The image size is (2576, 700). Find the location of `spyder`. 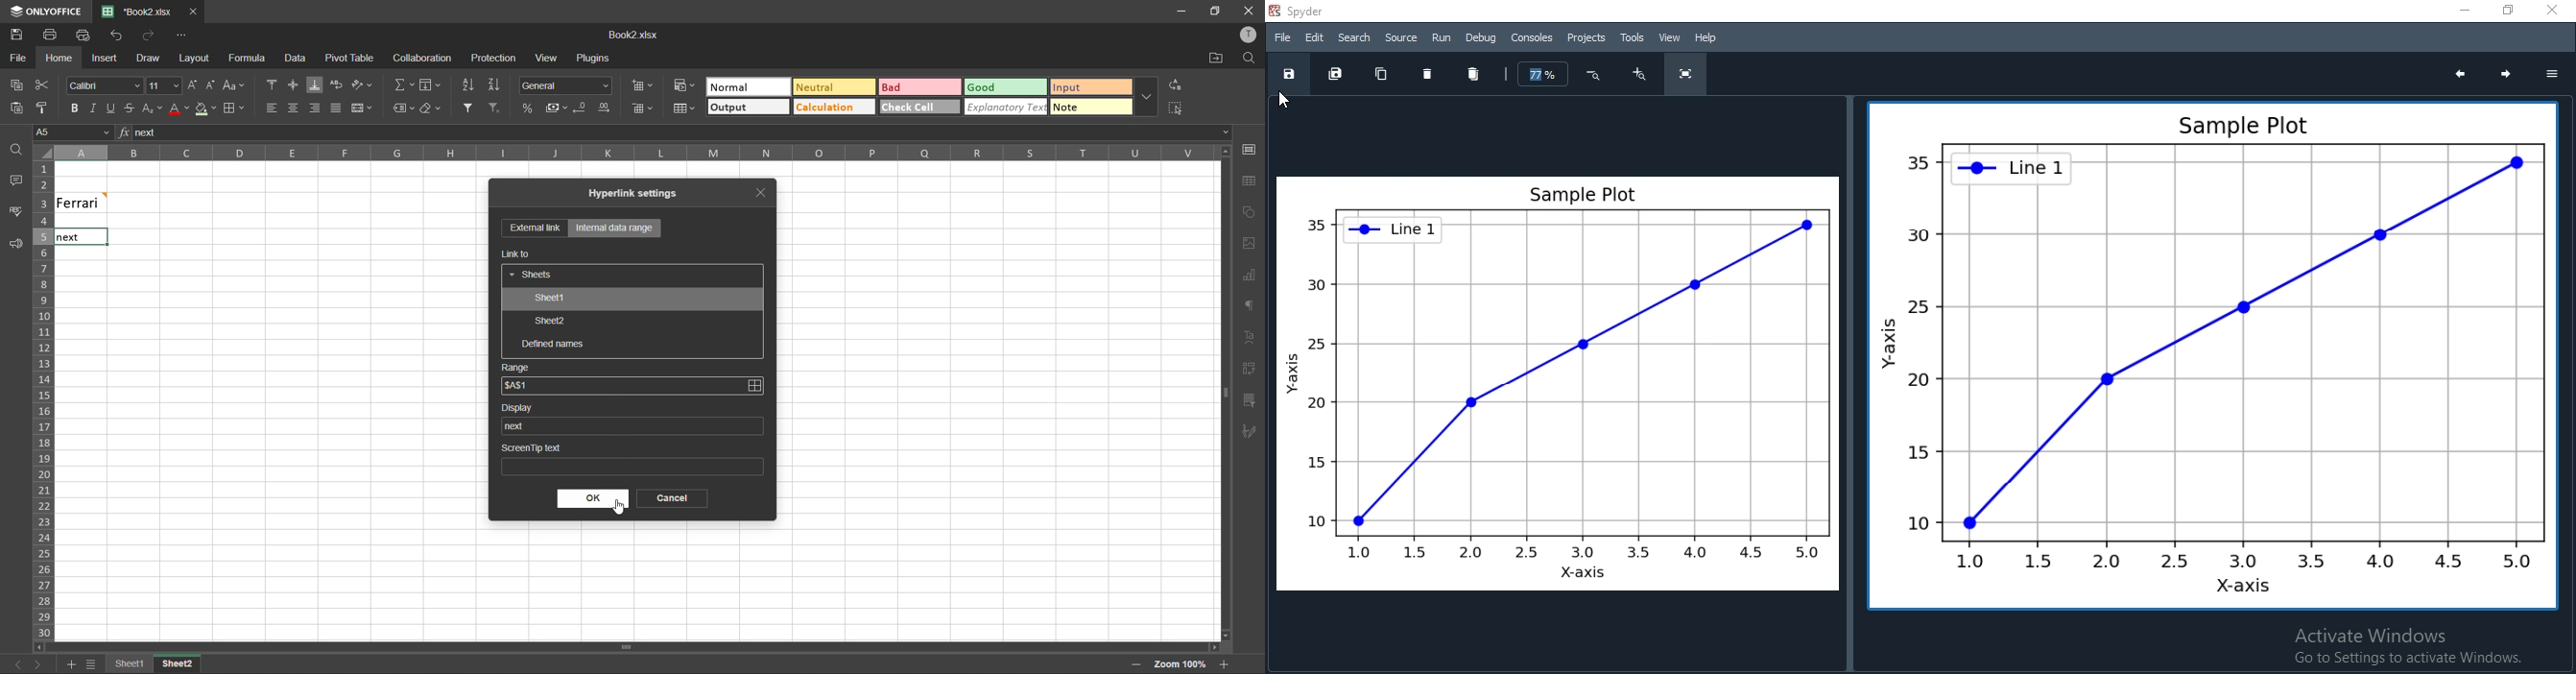

spyder is located at coordinates (1321, 10).